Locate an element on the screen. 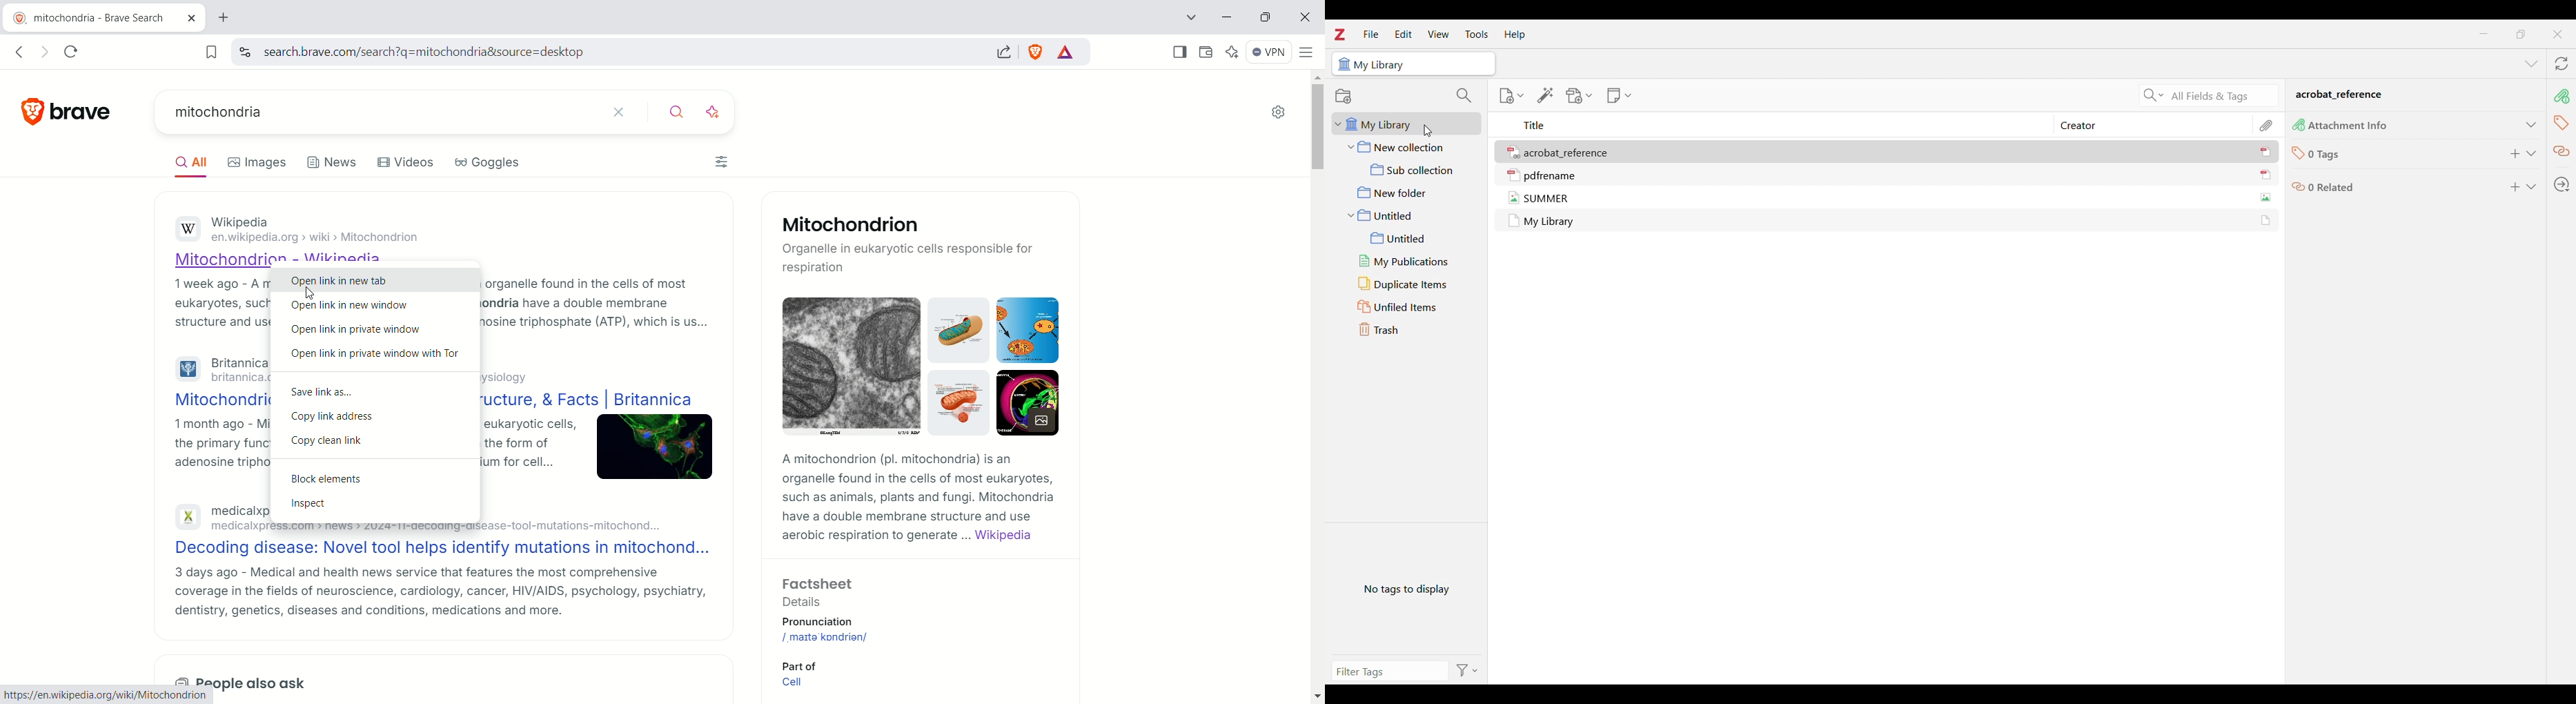  Software logo is located at coordinates (1340, 35).